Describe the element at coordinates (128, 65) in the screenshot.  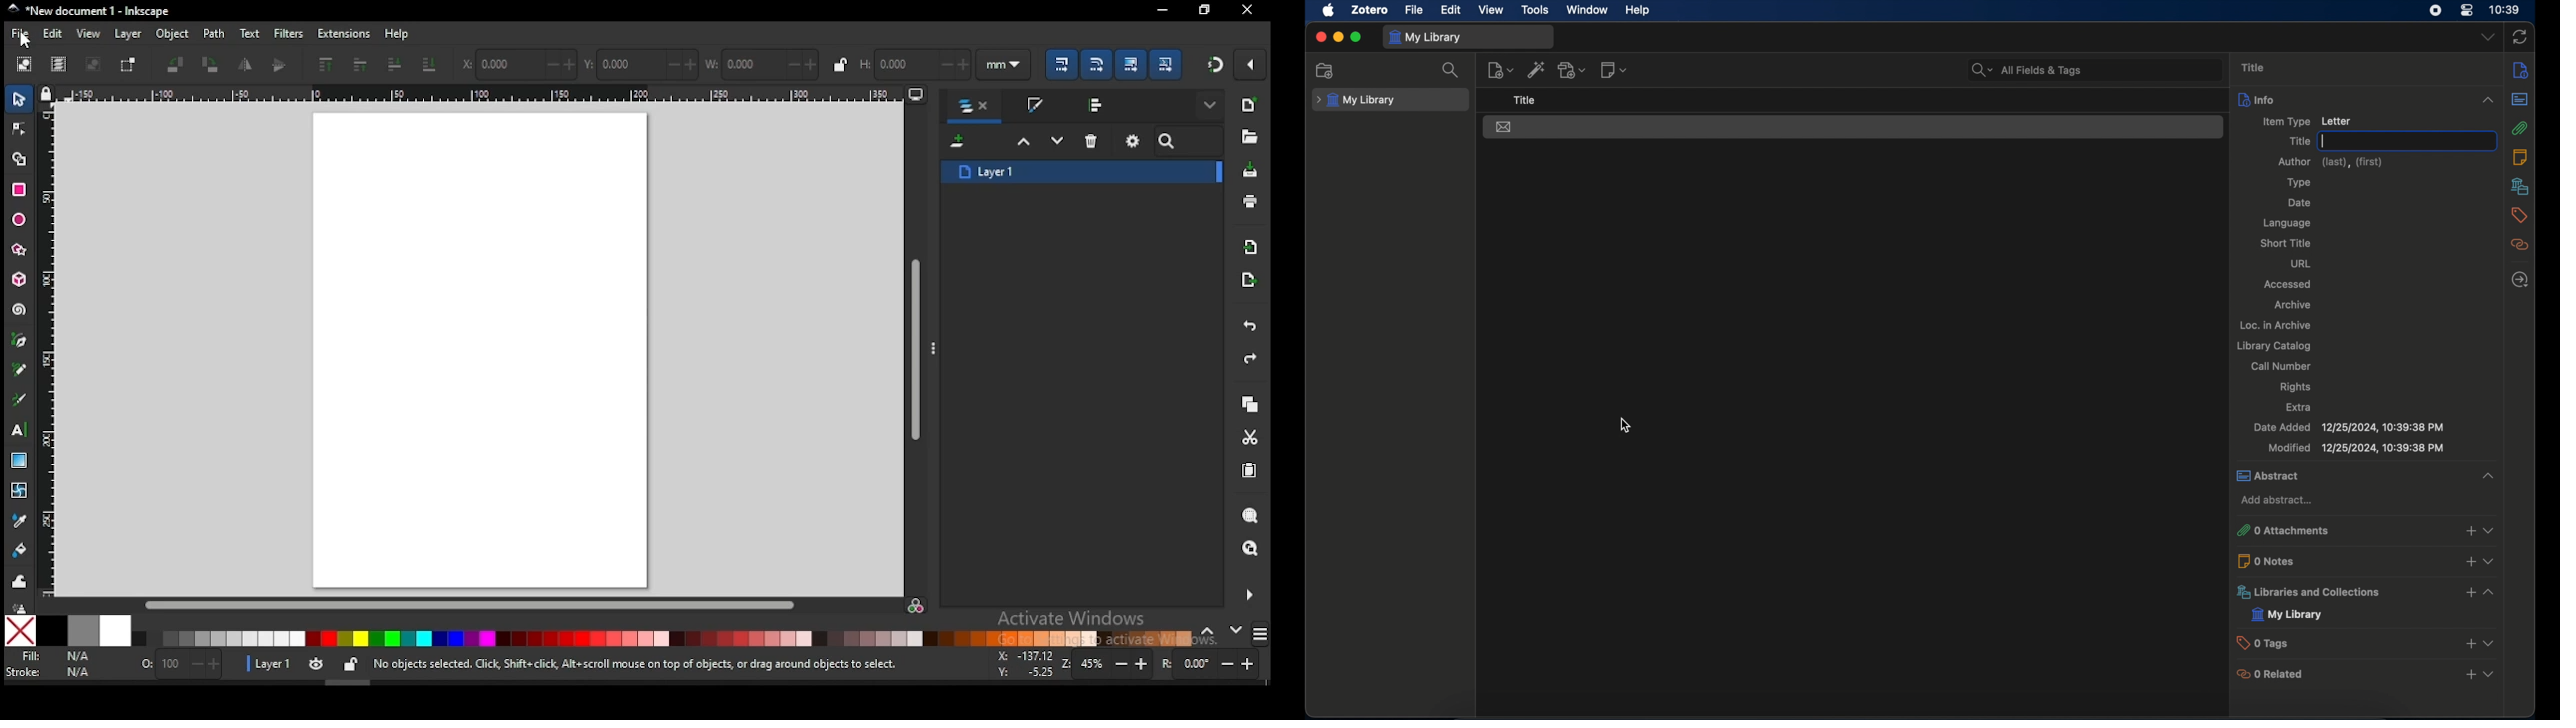
I see `toggle selection box to select all touched objects` at that location.